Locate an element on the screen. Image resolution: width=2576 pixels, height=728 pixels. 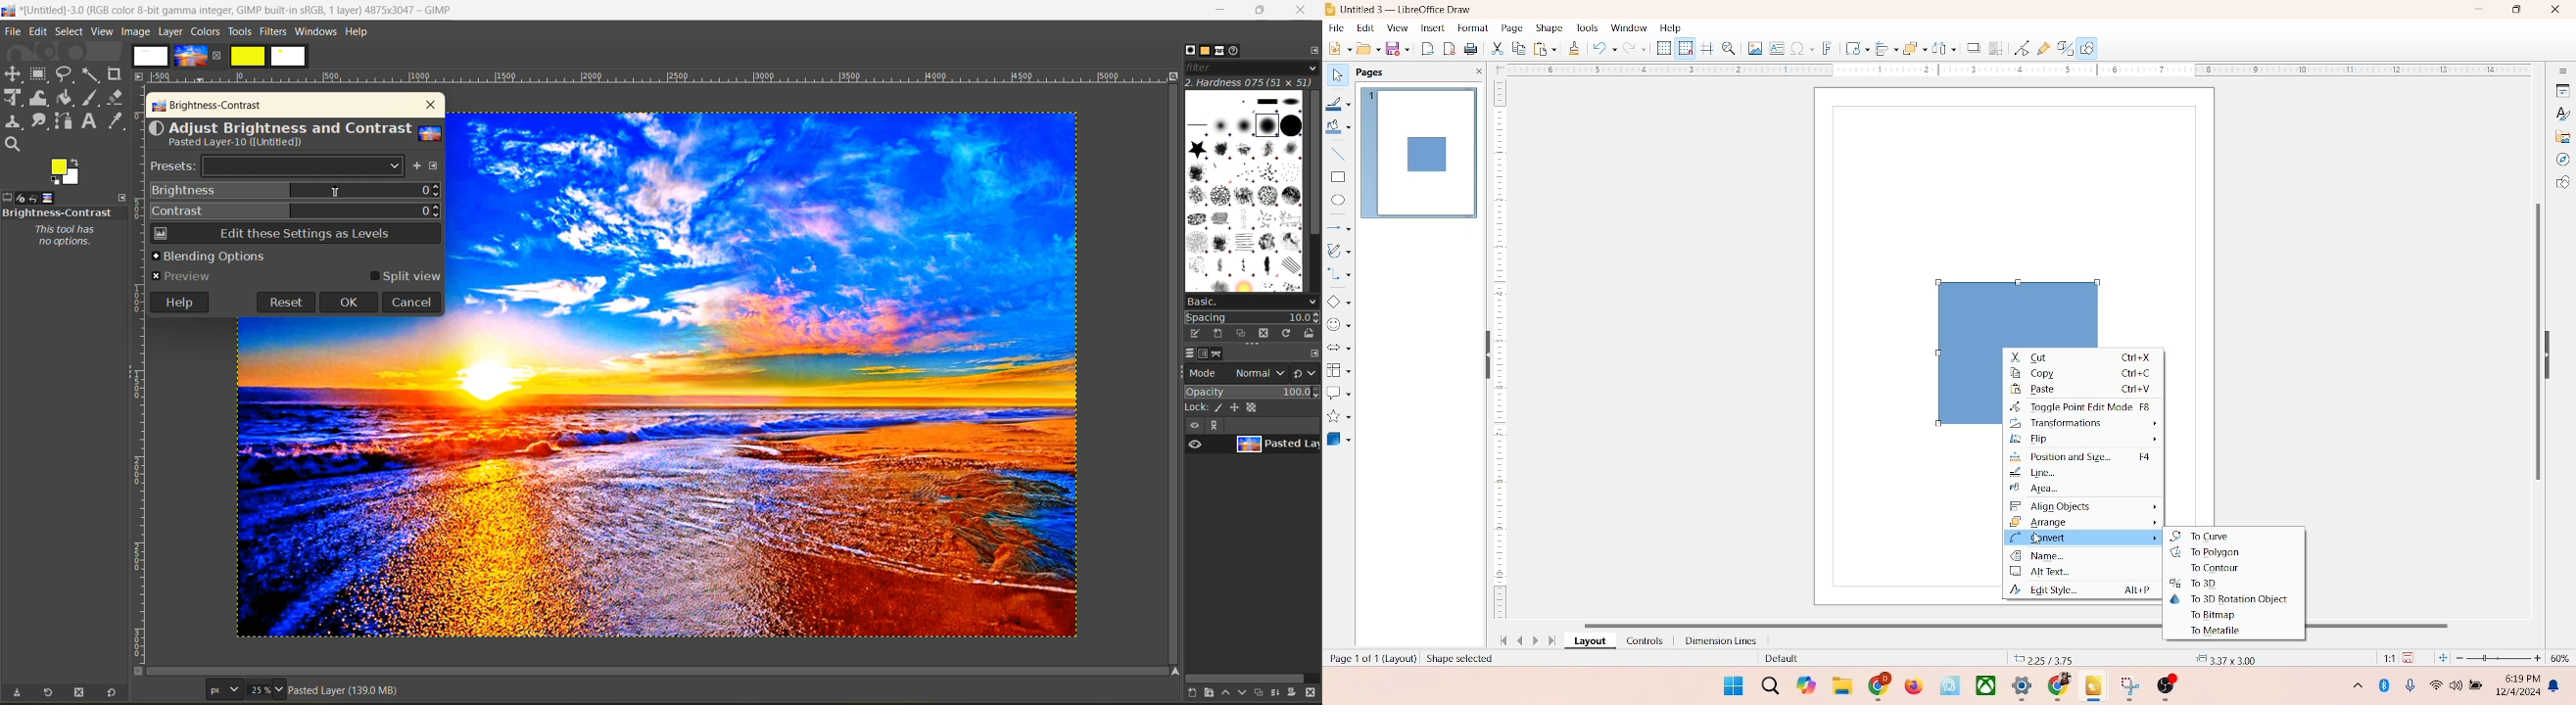
insert line is located at coordinates (1338, 154).